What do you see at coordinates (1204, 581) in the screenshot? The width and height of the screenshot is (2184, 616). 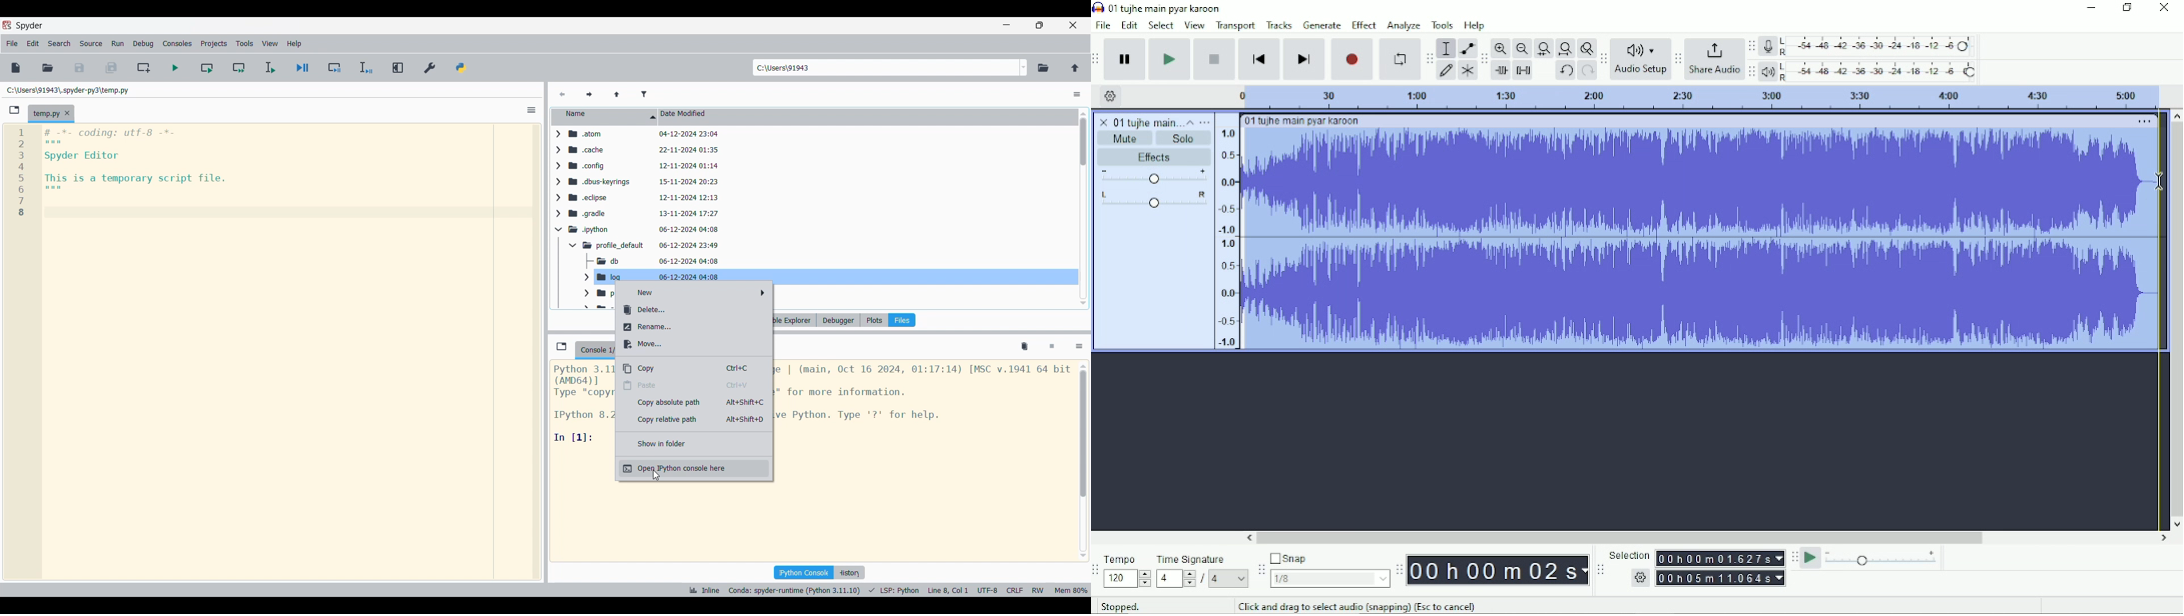 I see `/` at bounding box center [1204, 581].